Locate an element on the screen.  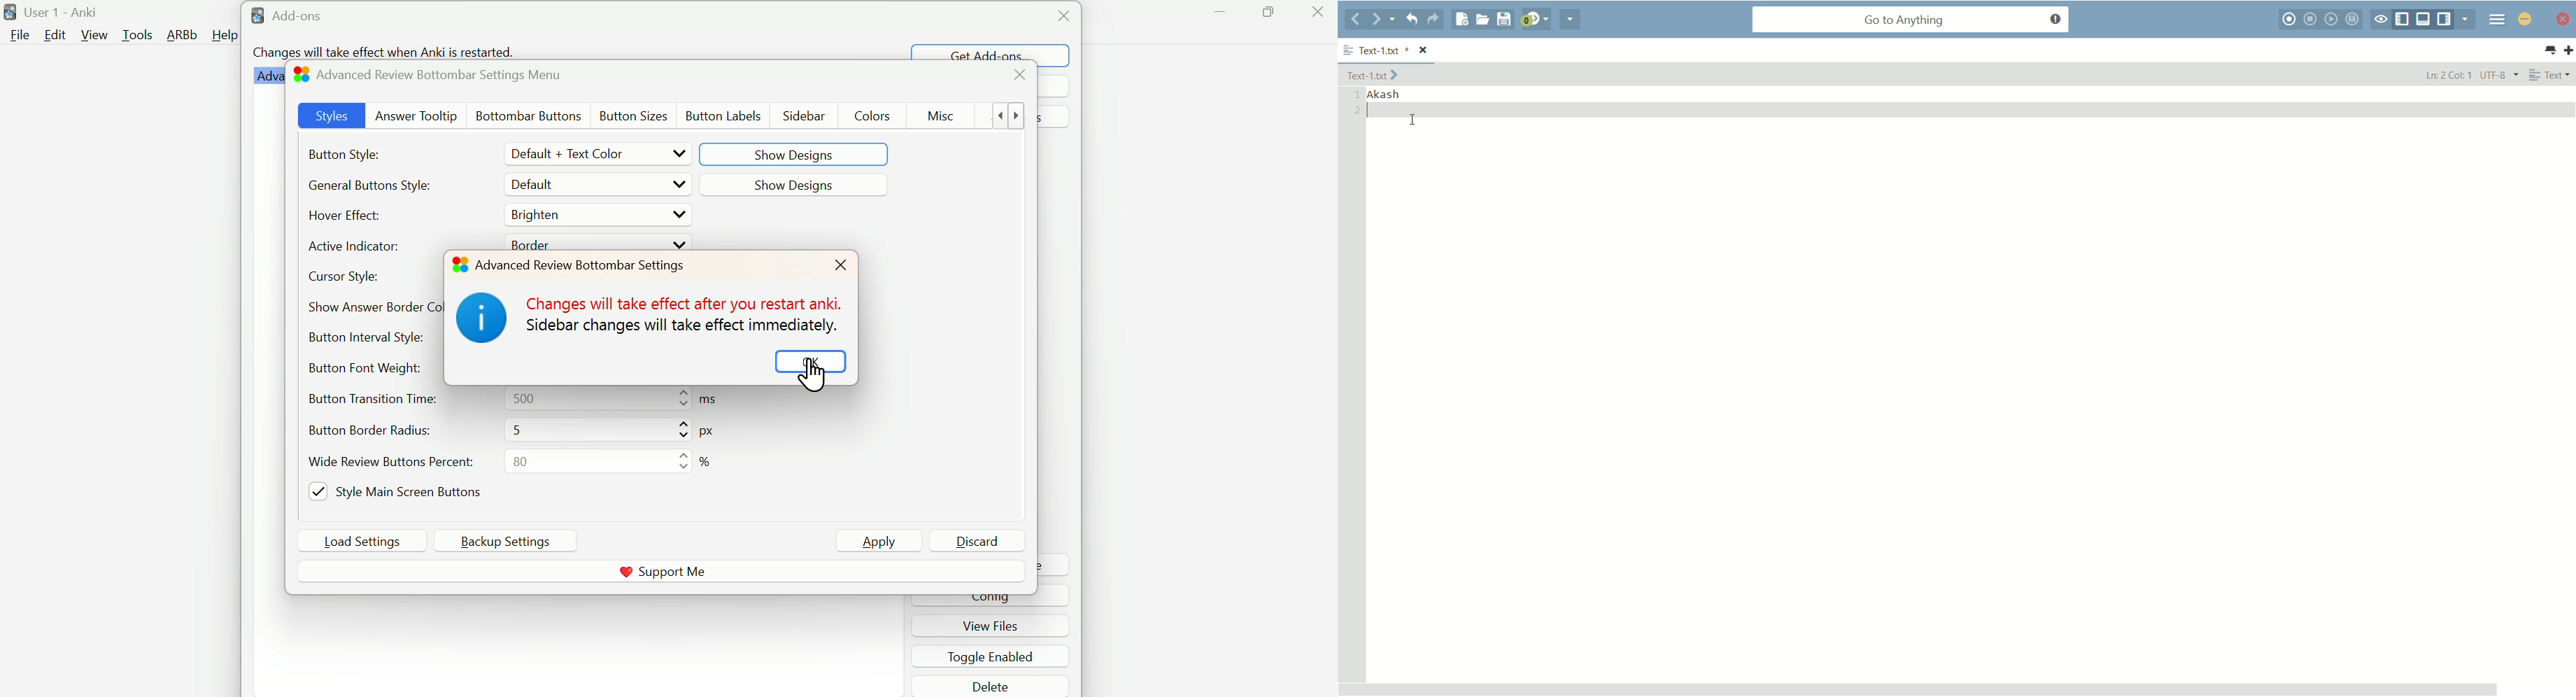
View is located at coordinates (92, 36).